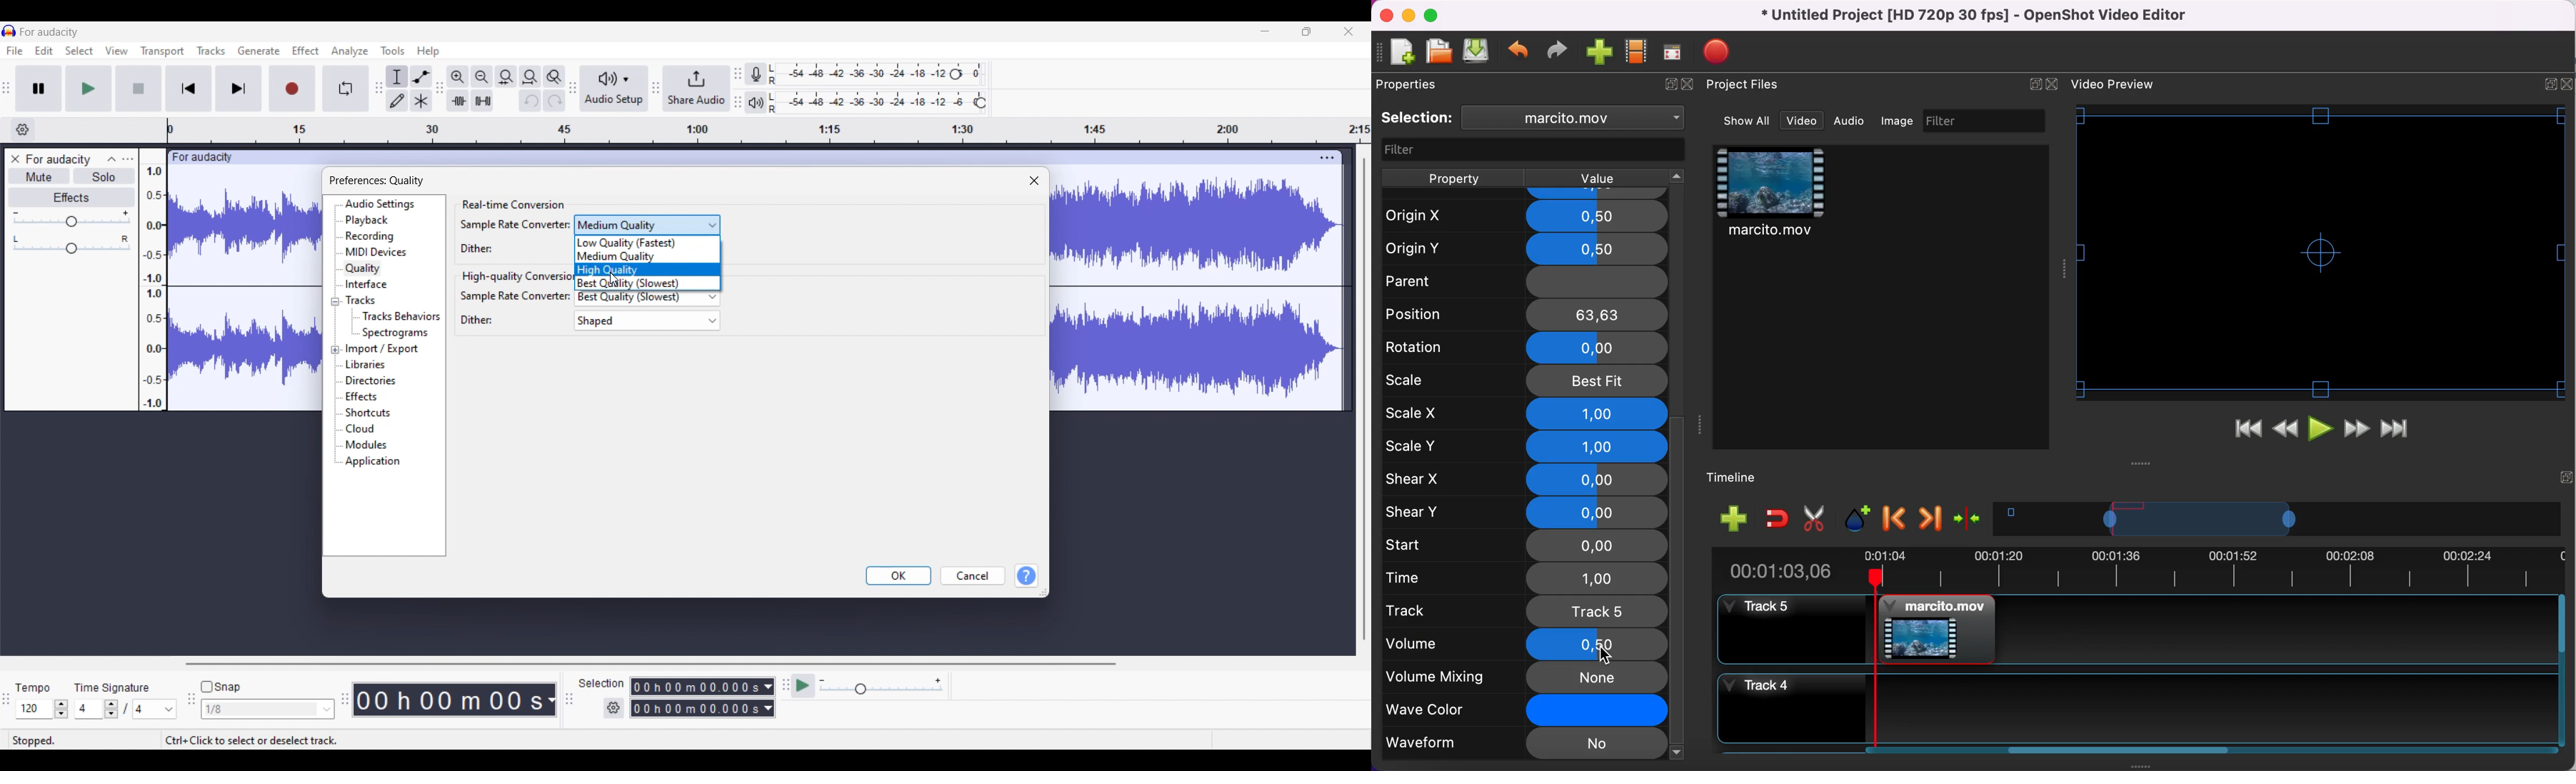  I want to click on Record/Record new track, so click(292, 89).